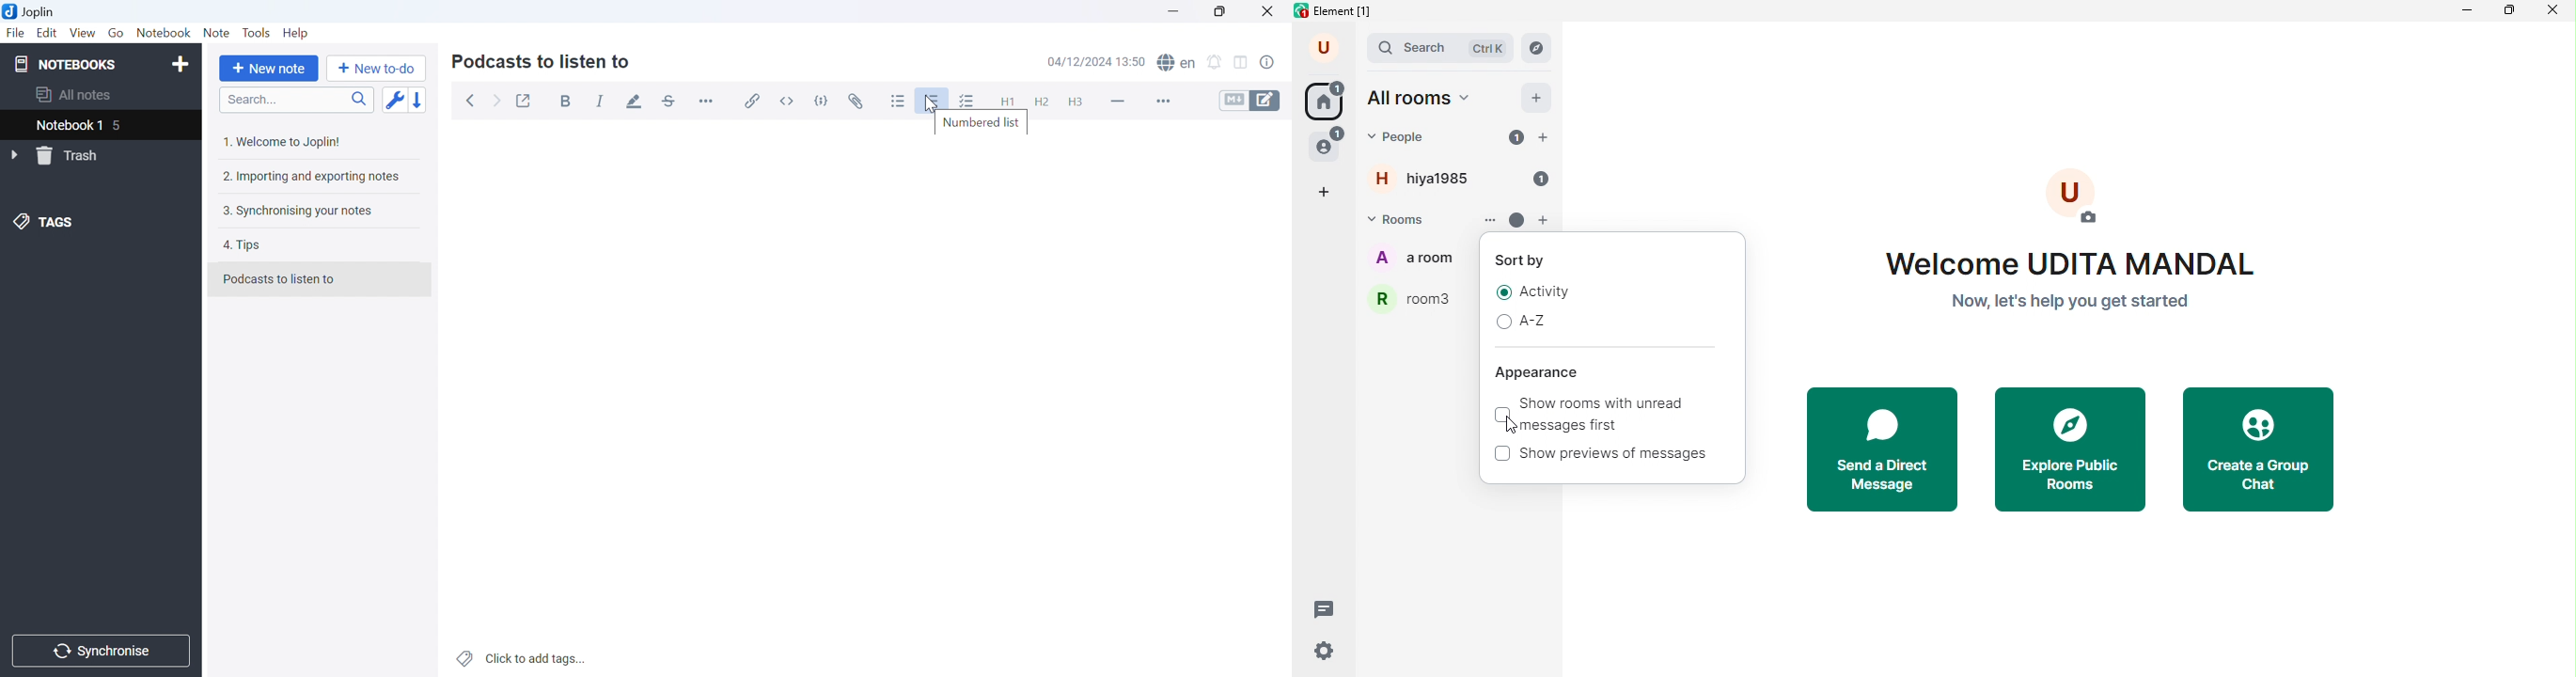  What do you see at coordinates (1405, 218) in the screenshot?
I see `rooms` at bounding box center [1405, 218].